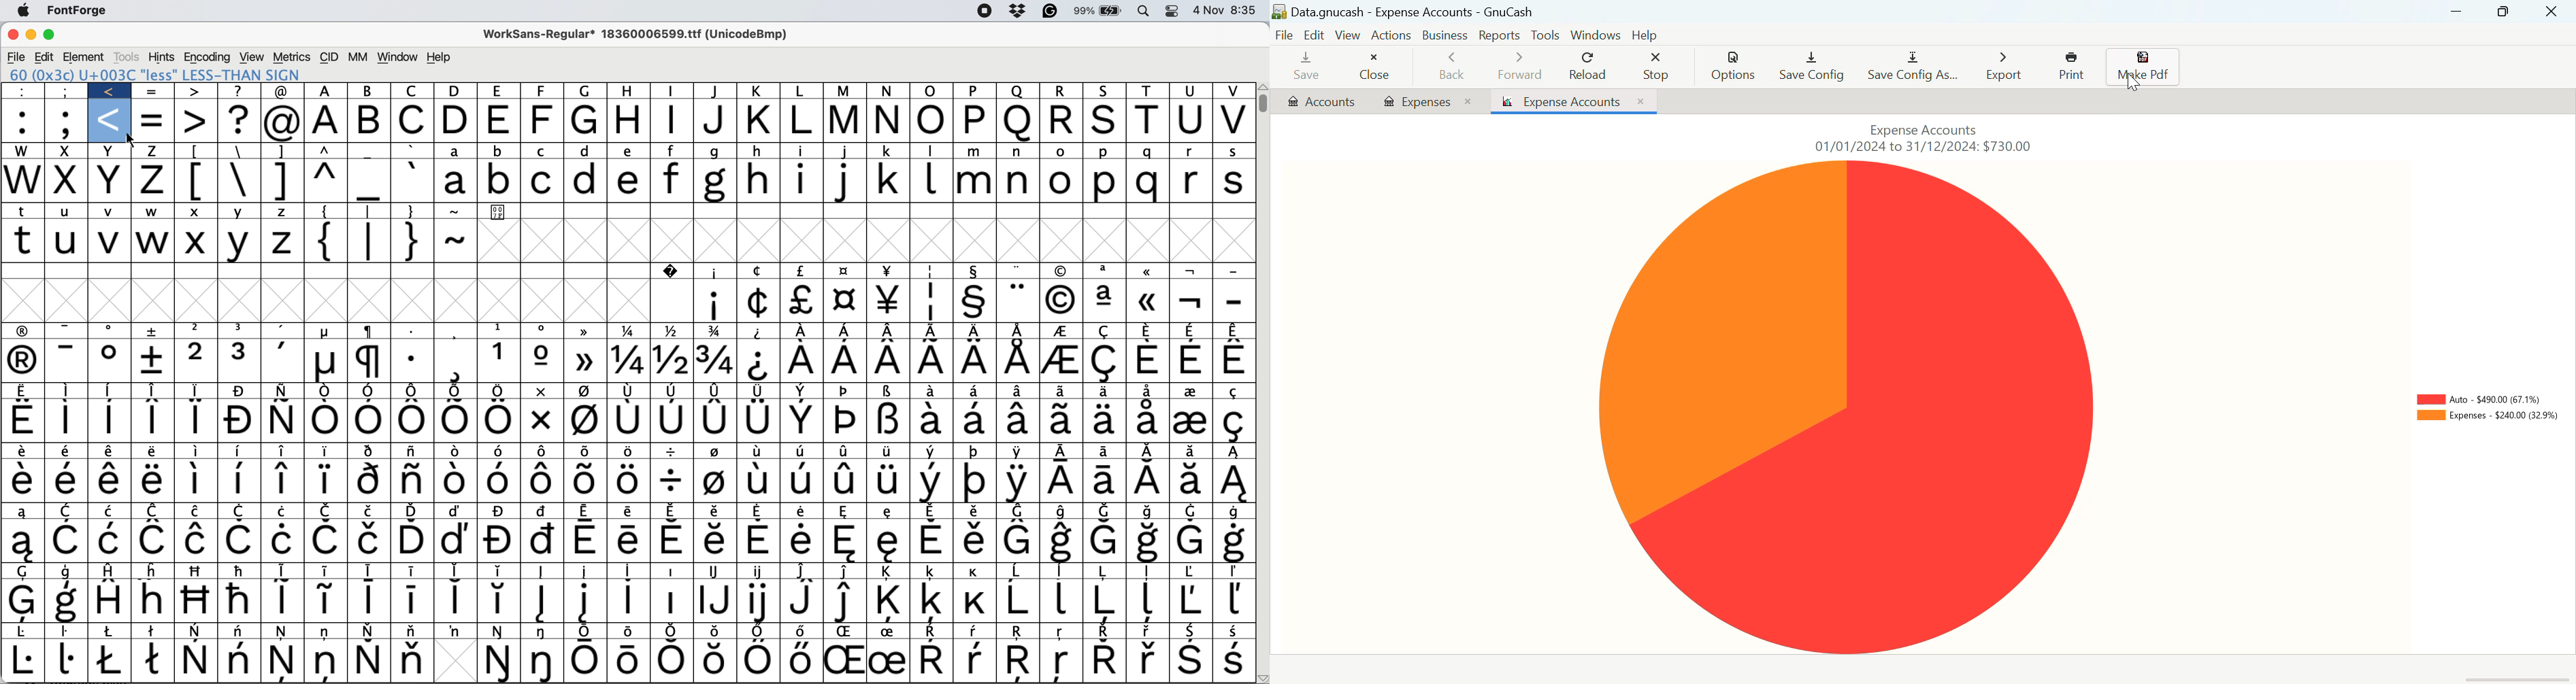 This screenshot has height=700, width=2576. I want to click on Reports, so click(1499, 35).